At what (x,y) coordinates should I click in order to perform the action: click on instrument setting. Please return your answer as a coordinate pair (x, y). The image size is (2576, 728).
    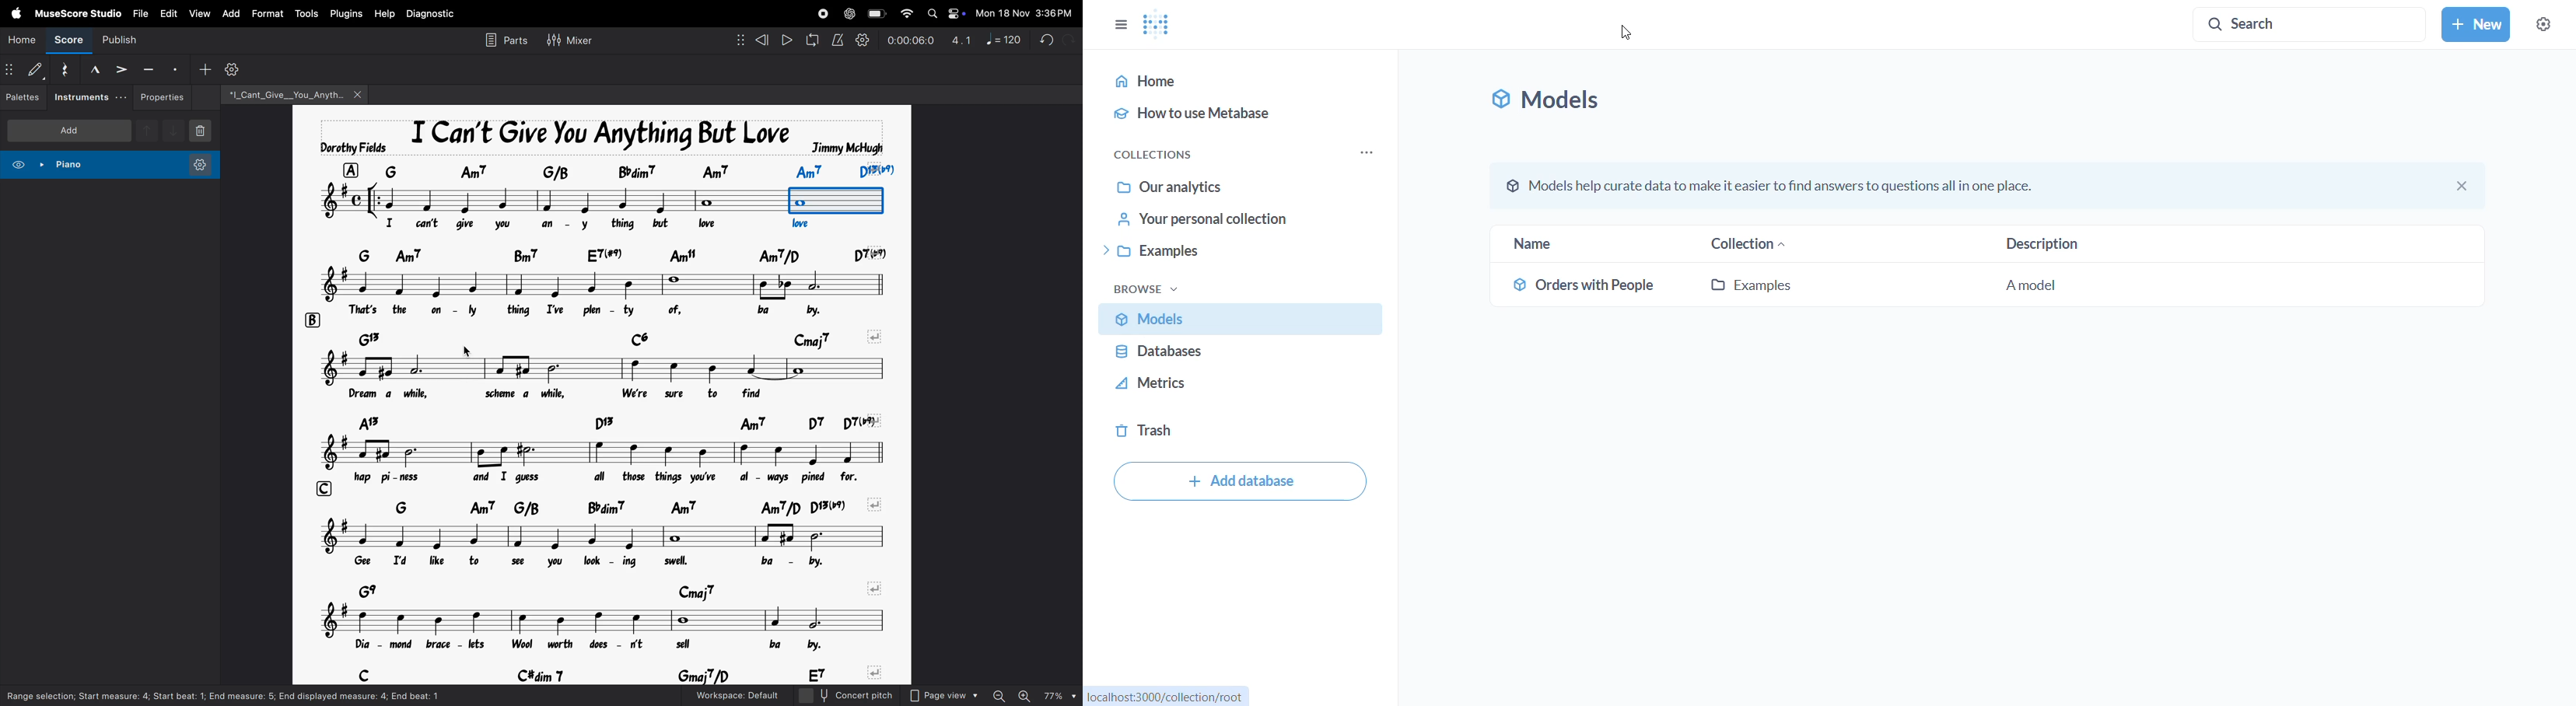
    Looking at the image, I should click on (199, 166).